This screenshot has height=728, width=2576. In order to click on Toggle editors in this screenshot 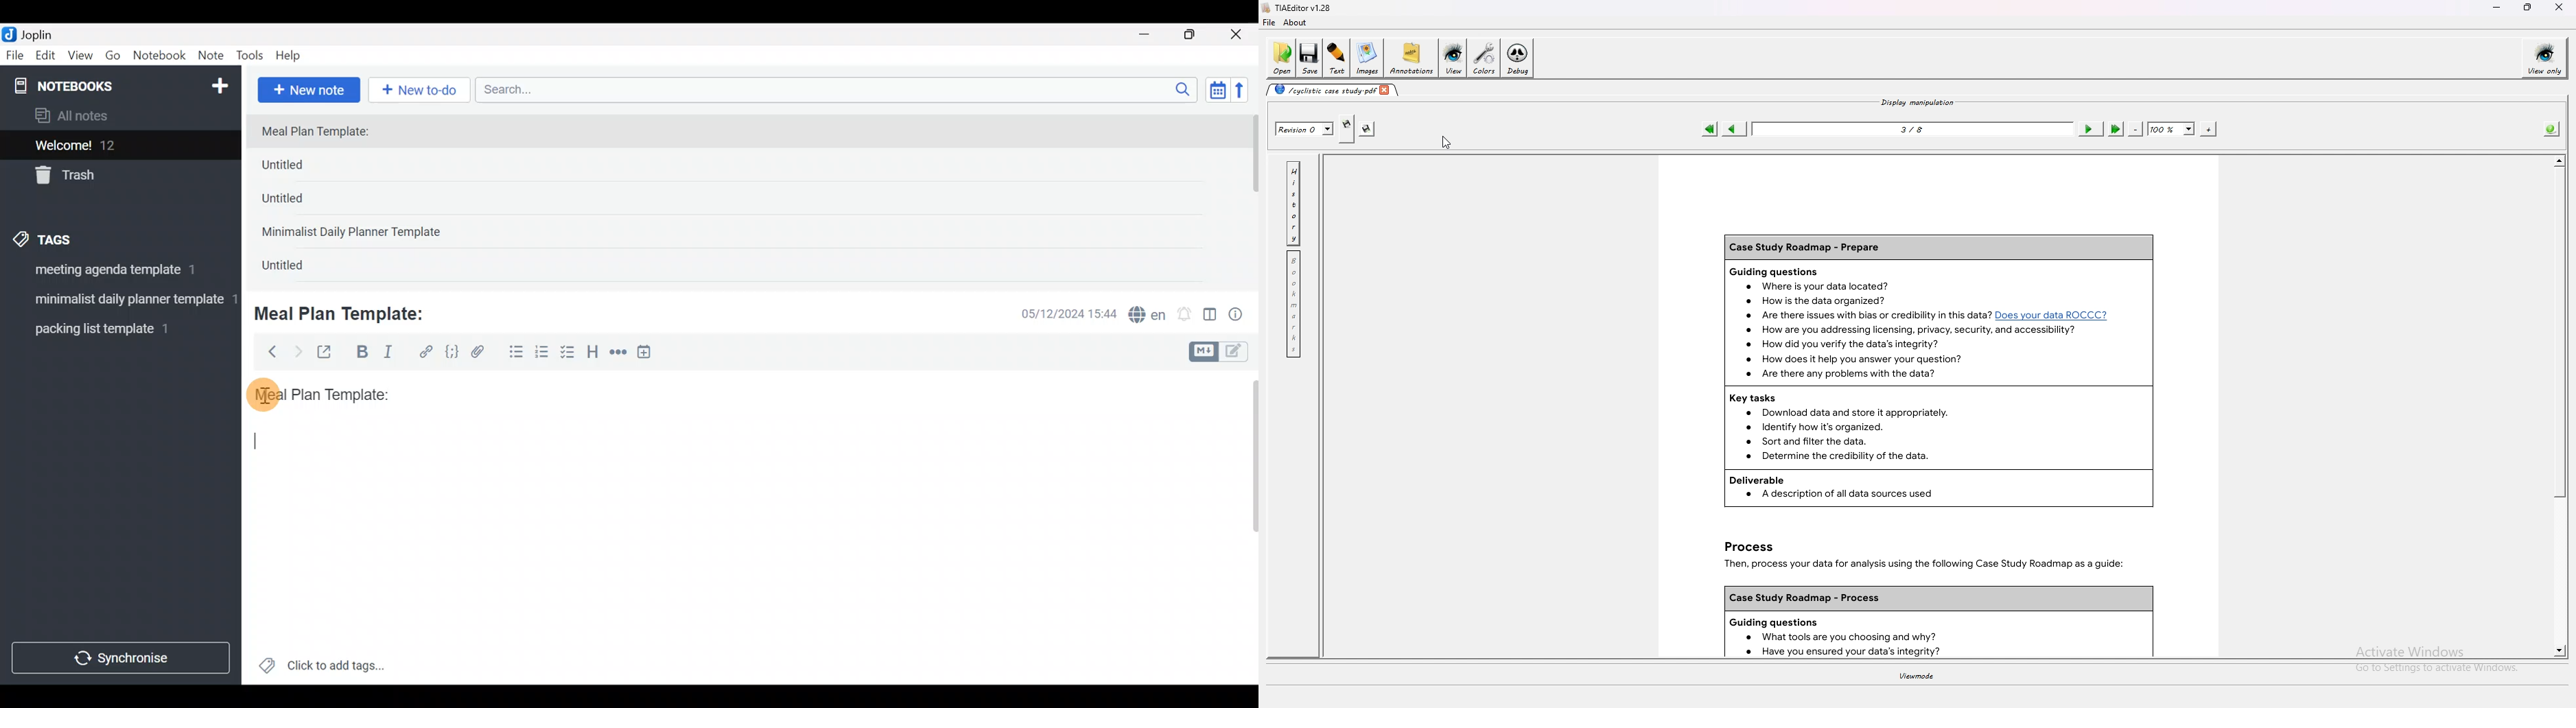, I will do `click(1222, 350)`.